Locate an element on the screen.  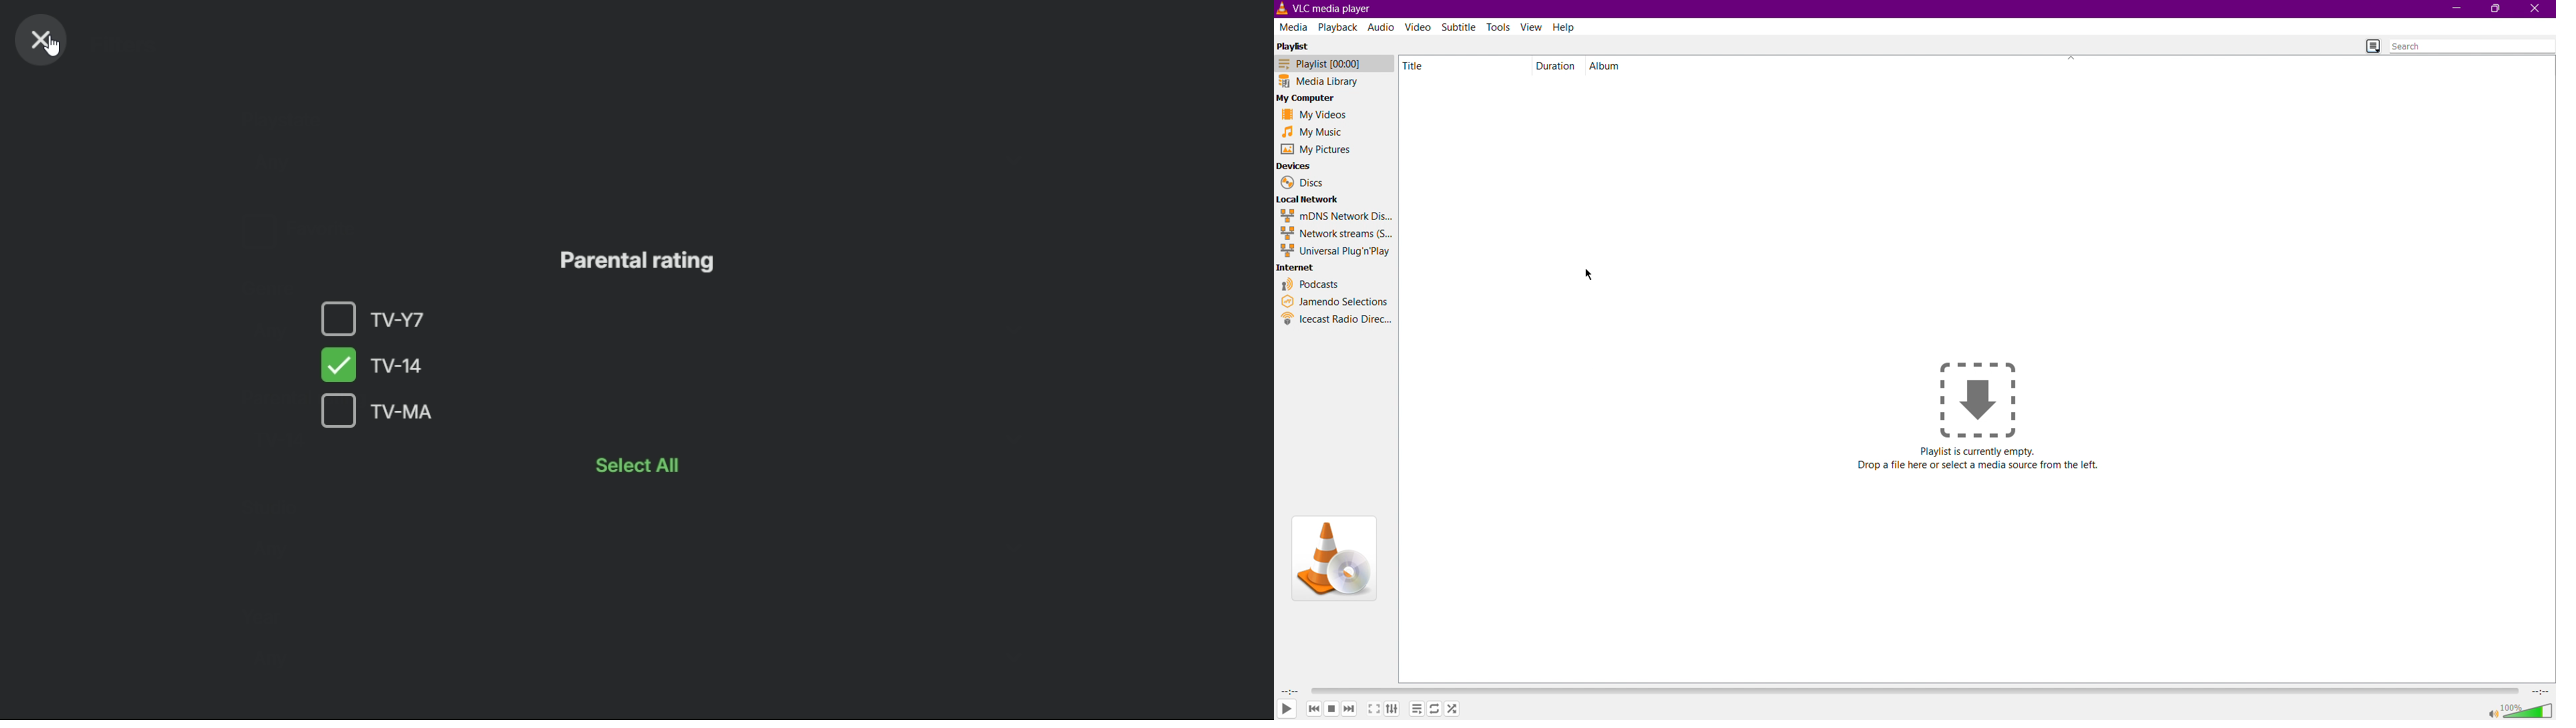
Playlist is currently empty. Drop a file here or select a media source from the left. is located at coordinates (1983, 460).